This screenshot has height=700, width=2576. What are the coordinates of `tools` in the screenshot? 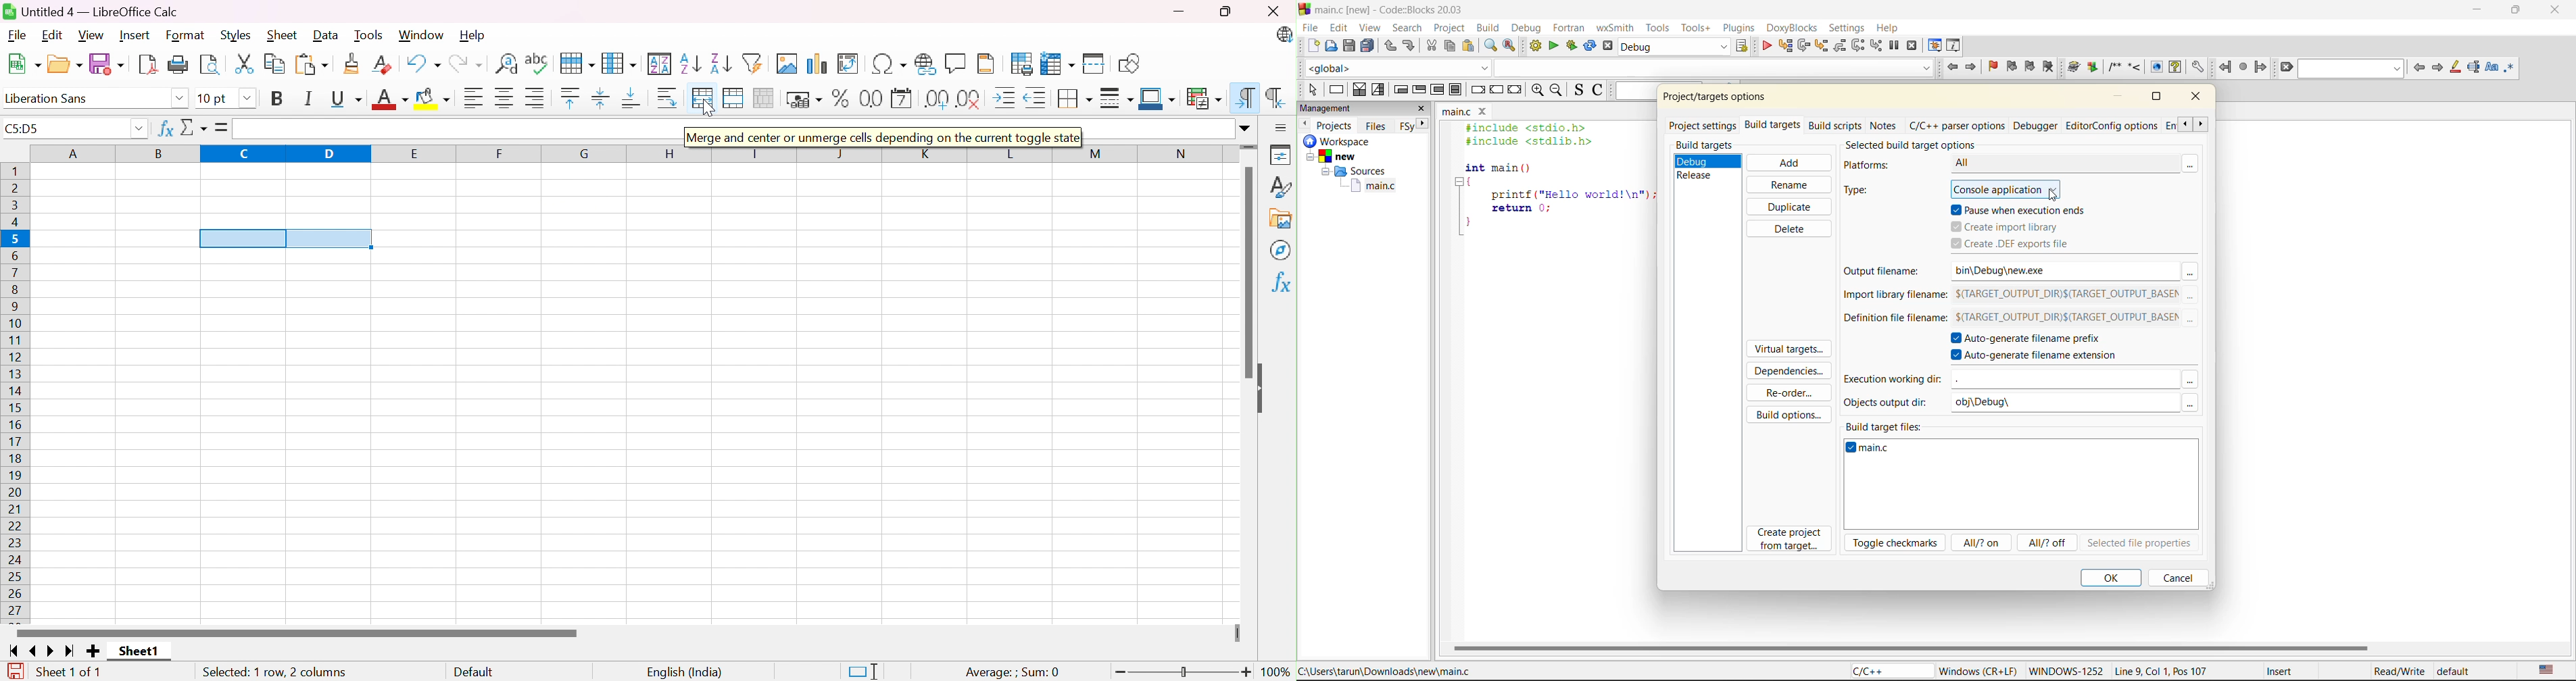 It's located at (1698, 27).